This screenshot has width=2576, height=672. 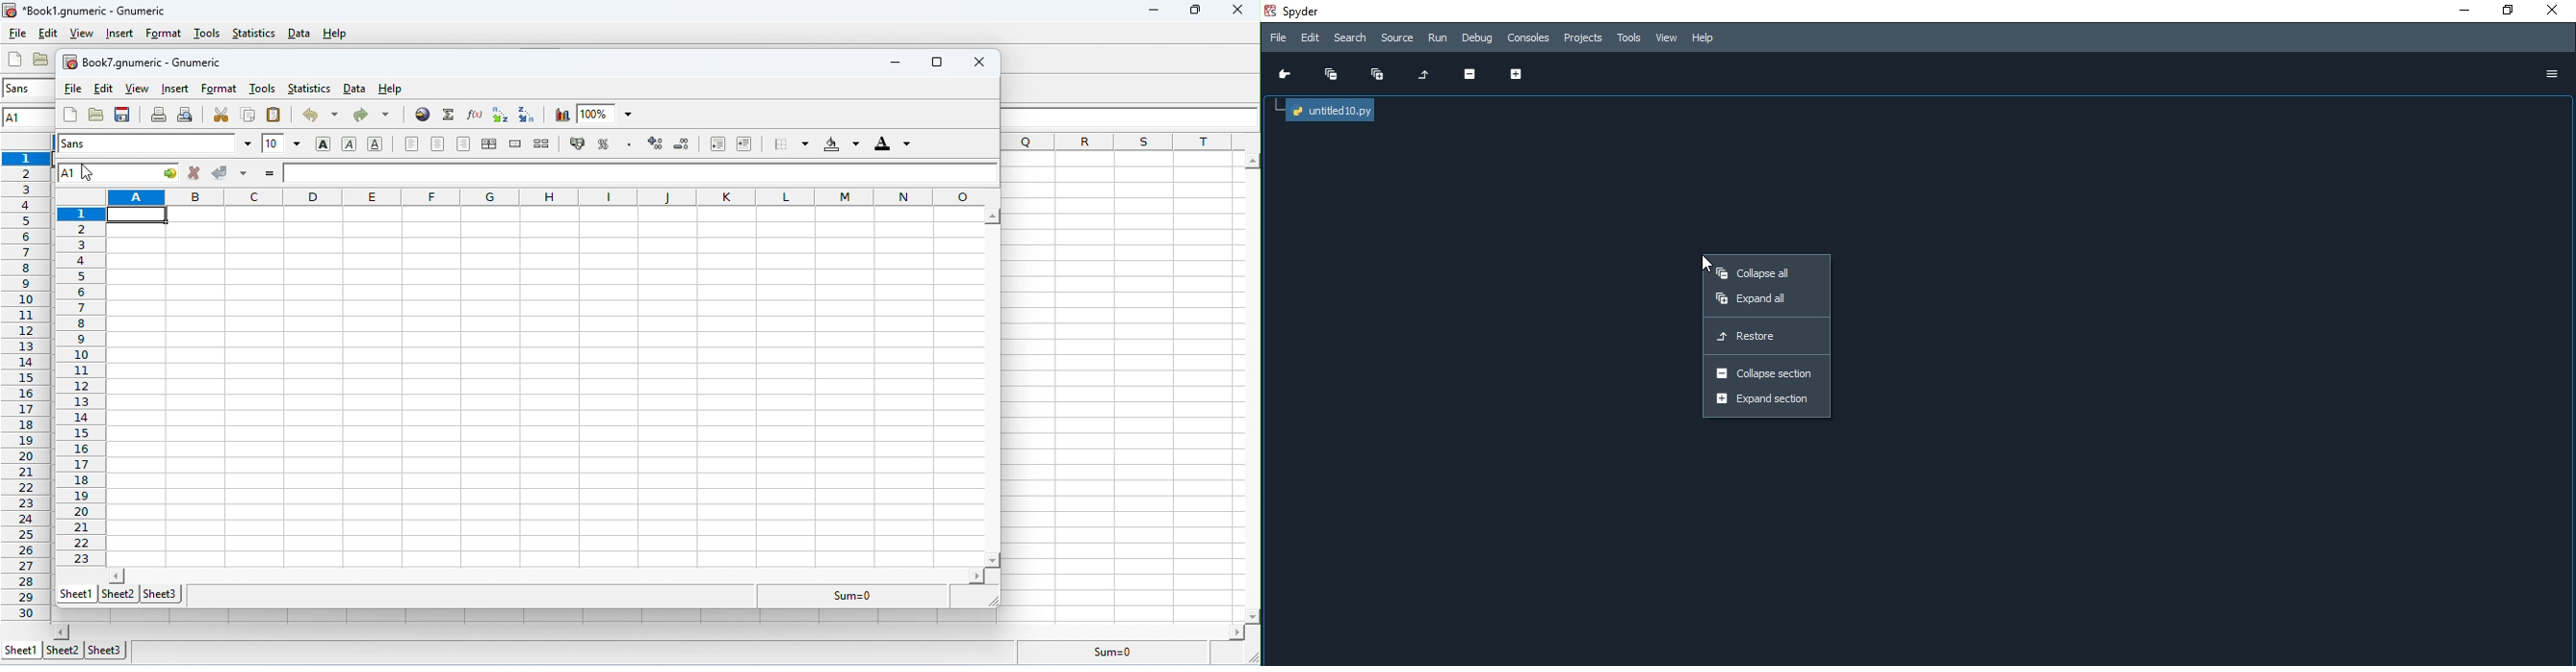 What do you see at coordinates (1422, 77) in the screenshot?
I see `Restore original tree layout` at bounding box center [1422, 77].